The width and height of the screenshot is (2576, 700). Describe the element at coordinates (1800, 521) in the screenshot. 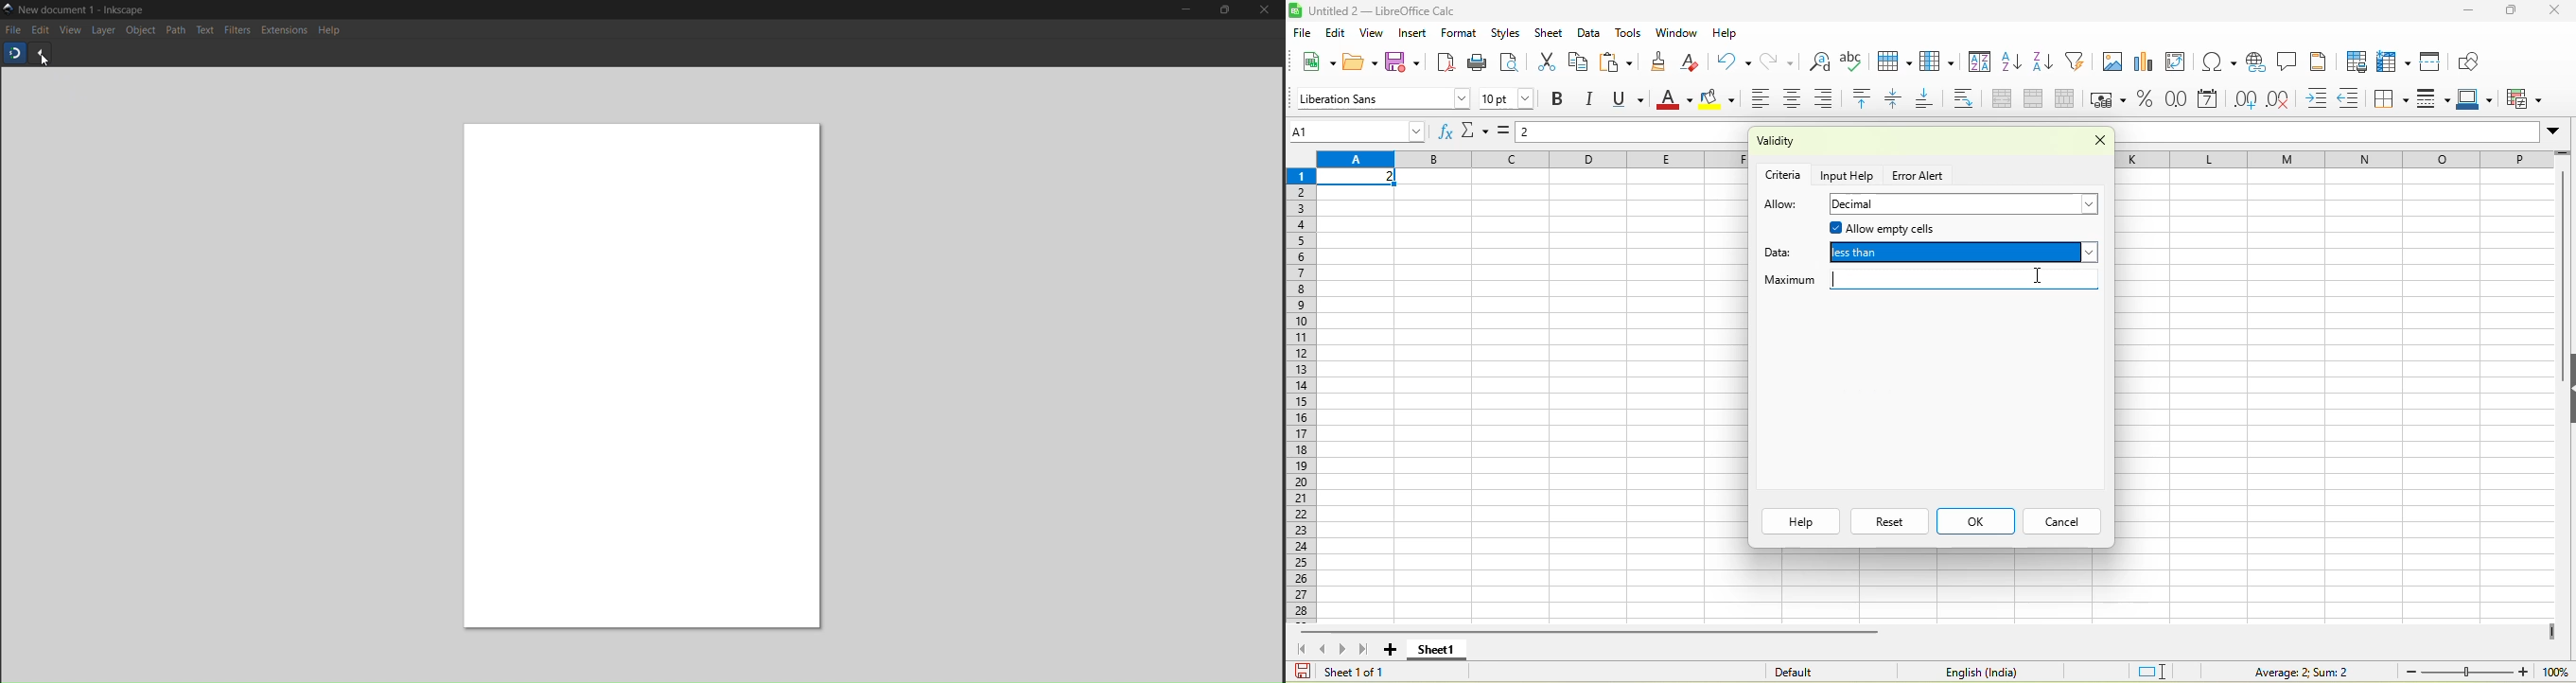

I see `help` at that location.